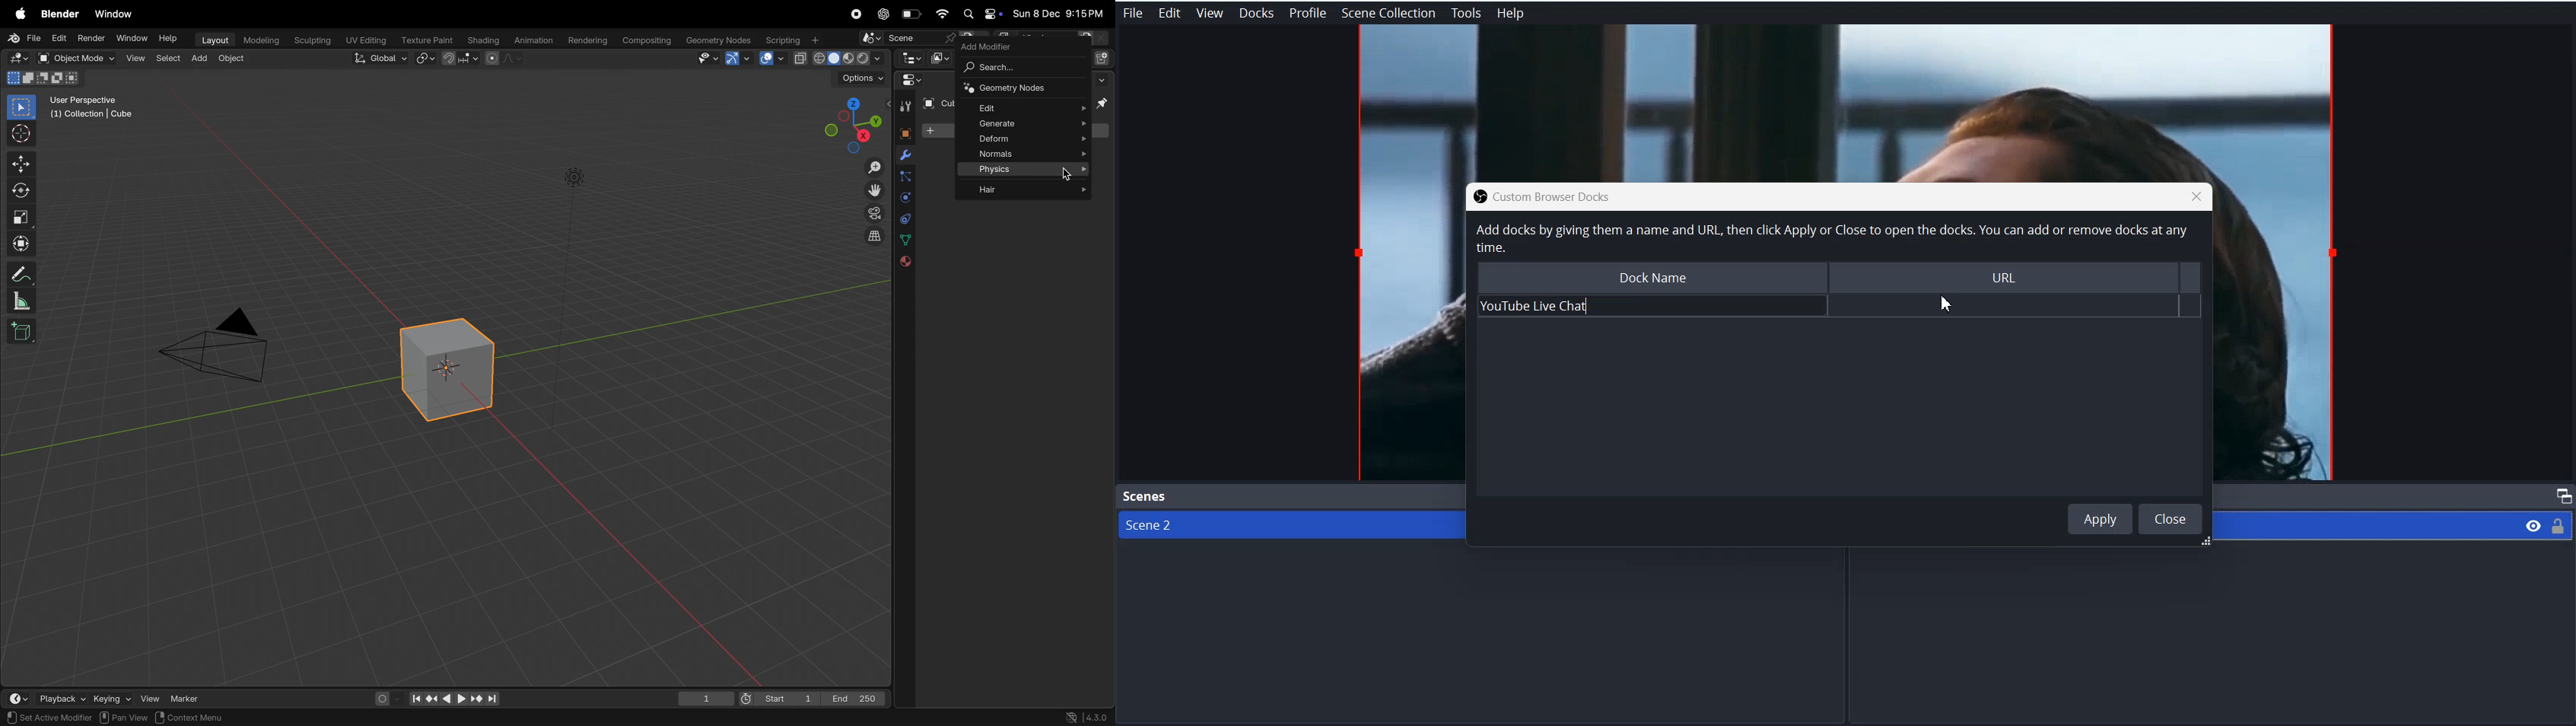 This screenshot has width=2576, height=728. What do you see at coordinates (1647, 306) in the screenshot?
I see `Youtube Live Chat` at bounding box center [1647, 306].